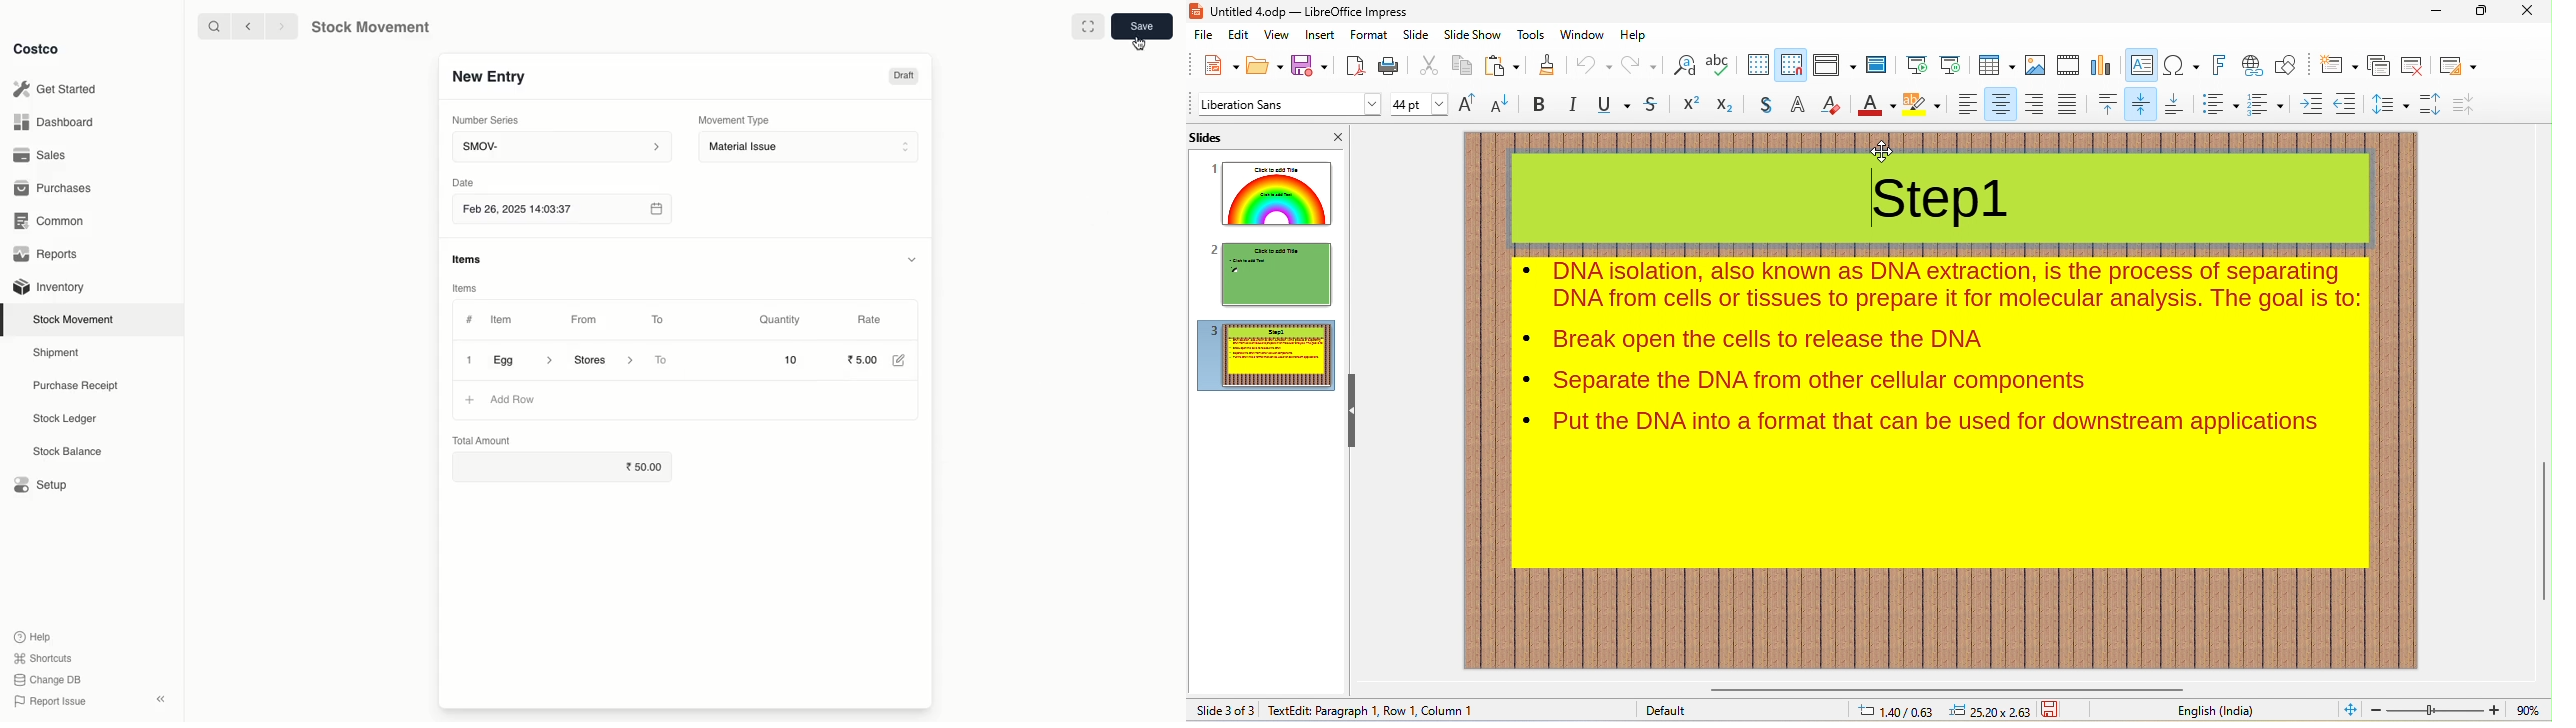 The image size is (2576, 728). What do you see at coordinates (561, 210) in the screenshot?
I see `Feb 26, 2025 14:03:37` at bounding box center [561, 210].